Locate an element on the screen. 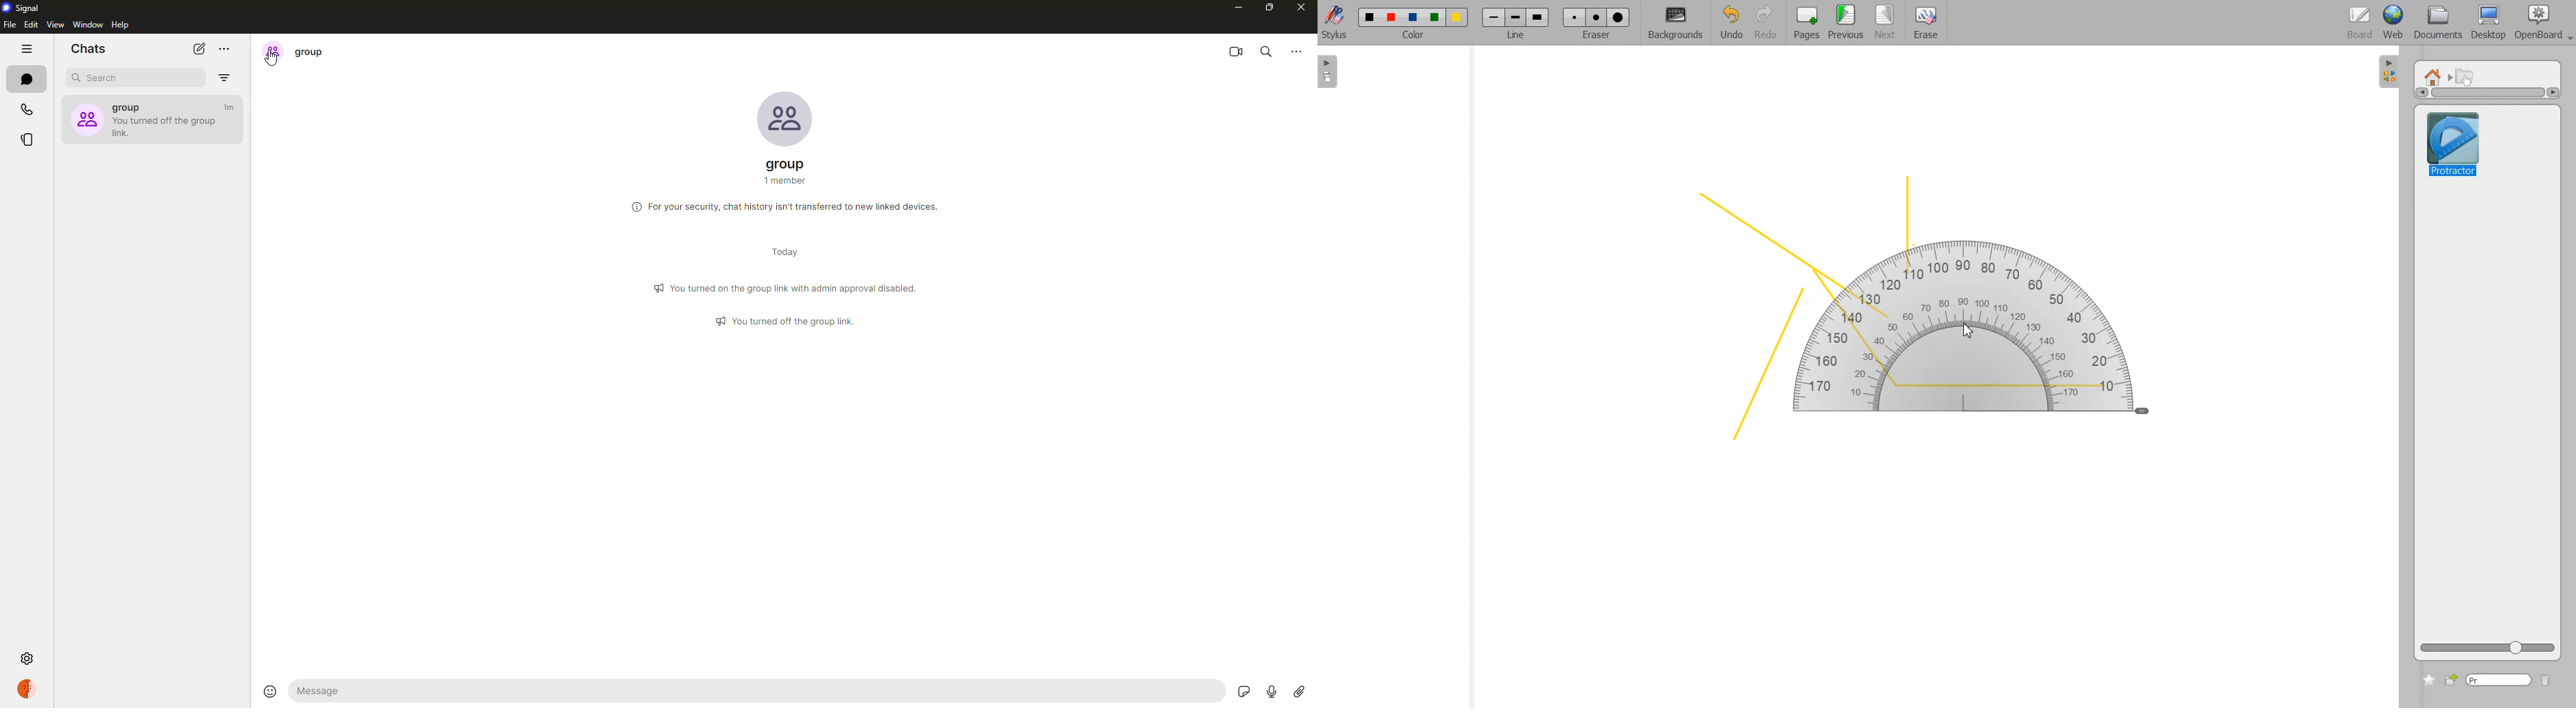  Erase is located at coordinates (1596, 17).